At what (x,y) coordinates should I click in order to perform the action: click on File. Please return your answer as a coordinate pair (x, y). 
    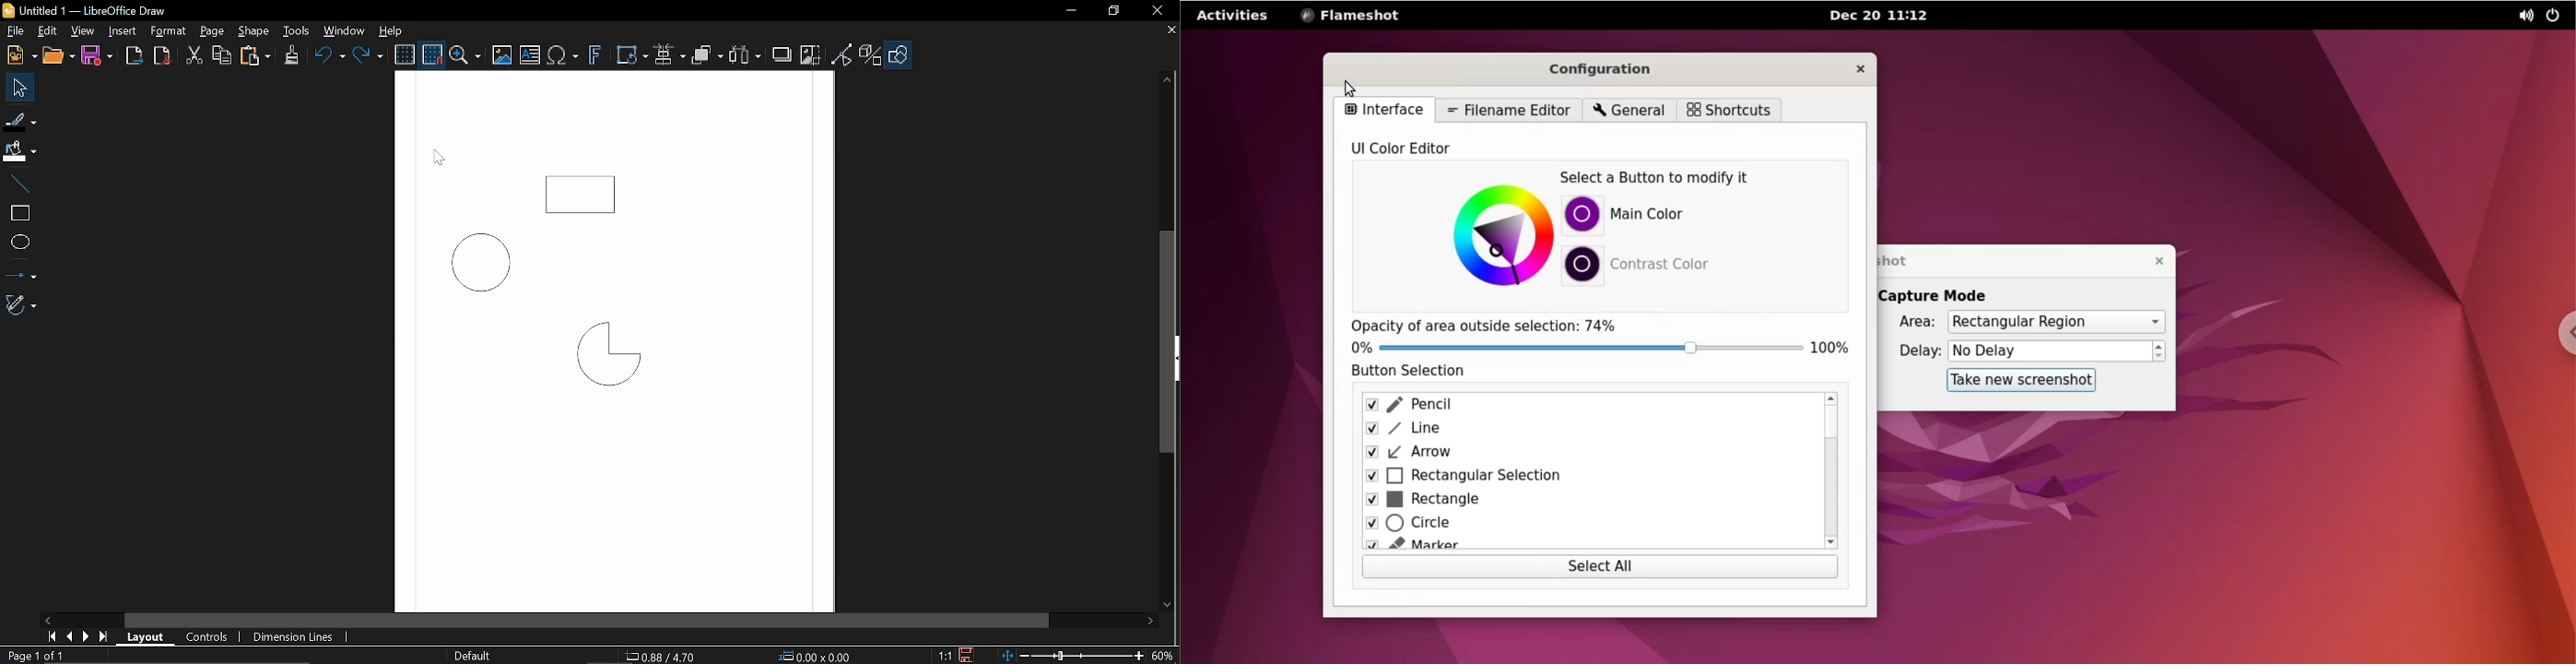
    Looking at the image, I should click on (16, 33).